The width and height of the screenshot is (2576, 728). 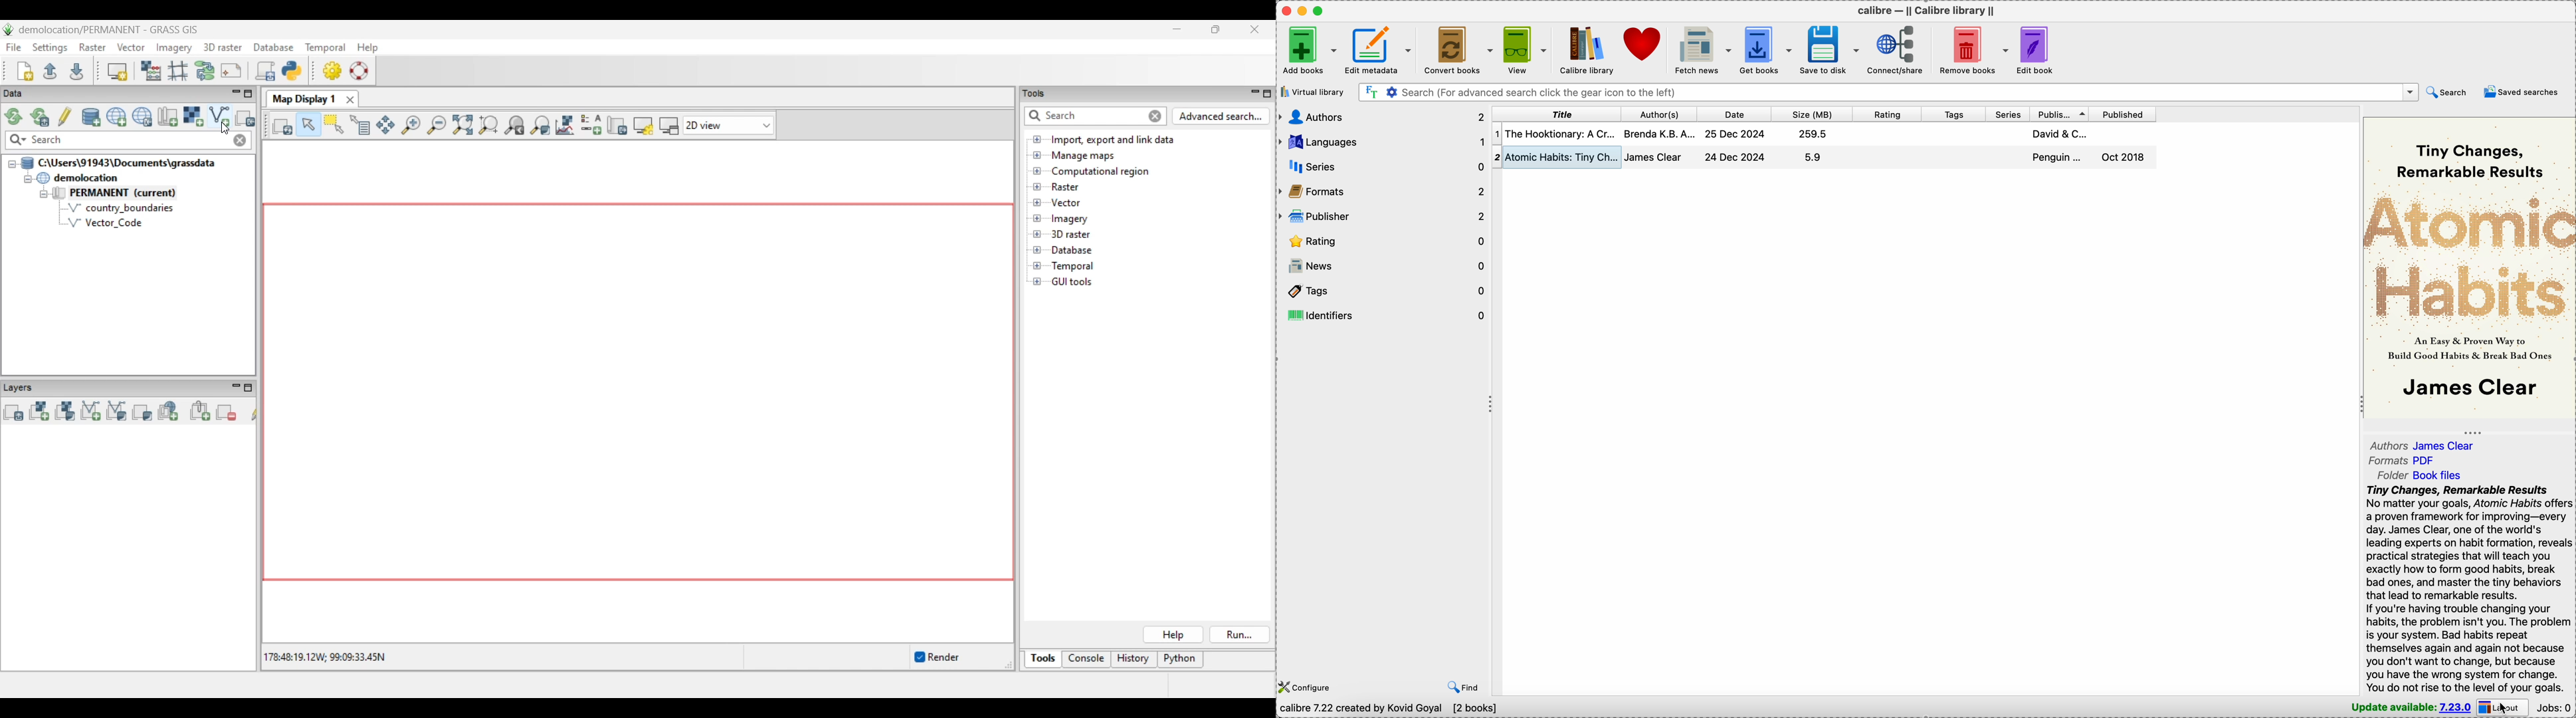 I want to click on close Calibre, so click(x=1285, y=10).